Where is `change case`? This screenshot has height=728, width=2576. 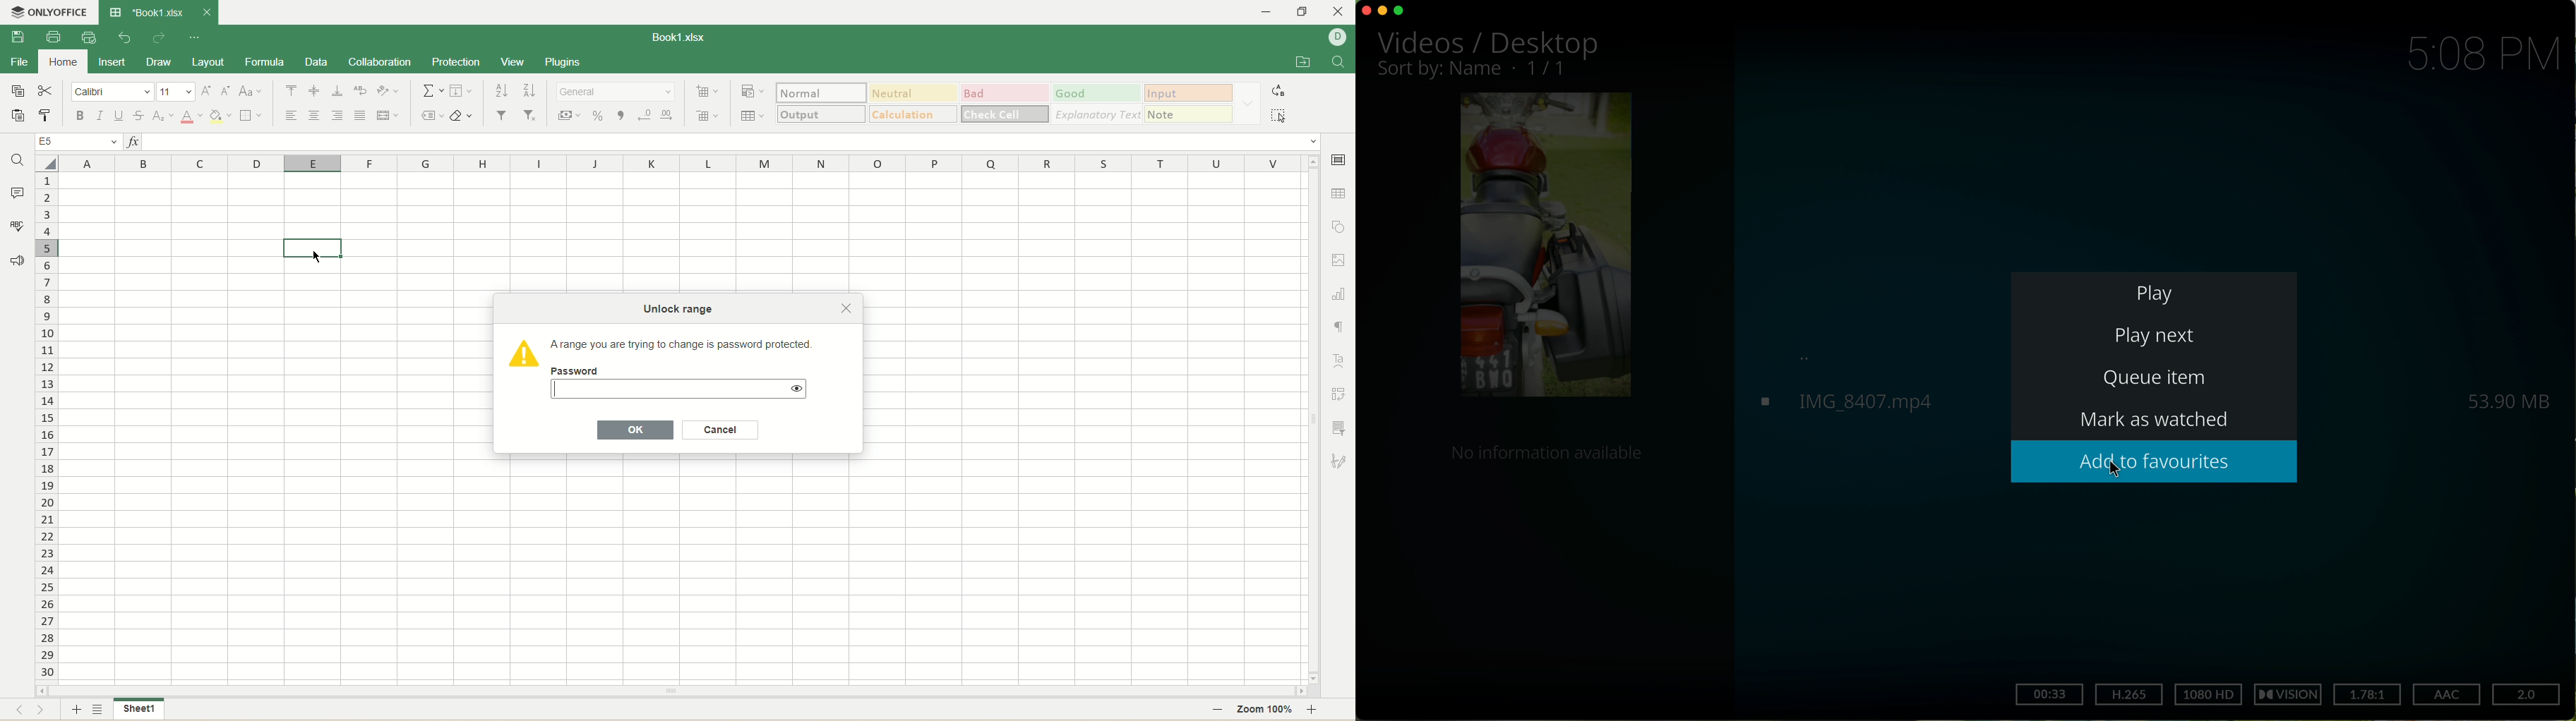 change case is located at coordinates (251, 91).